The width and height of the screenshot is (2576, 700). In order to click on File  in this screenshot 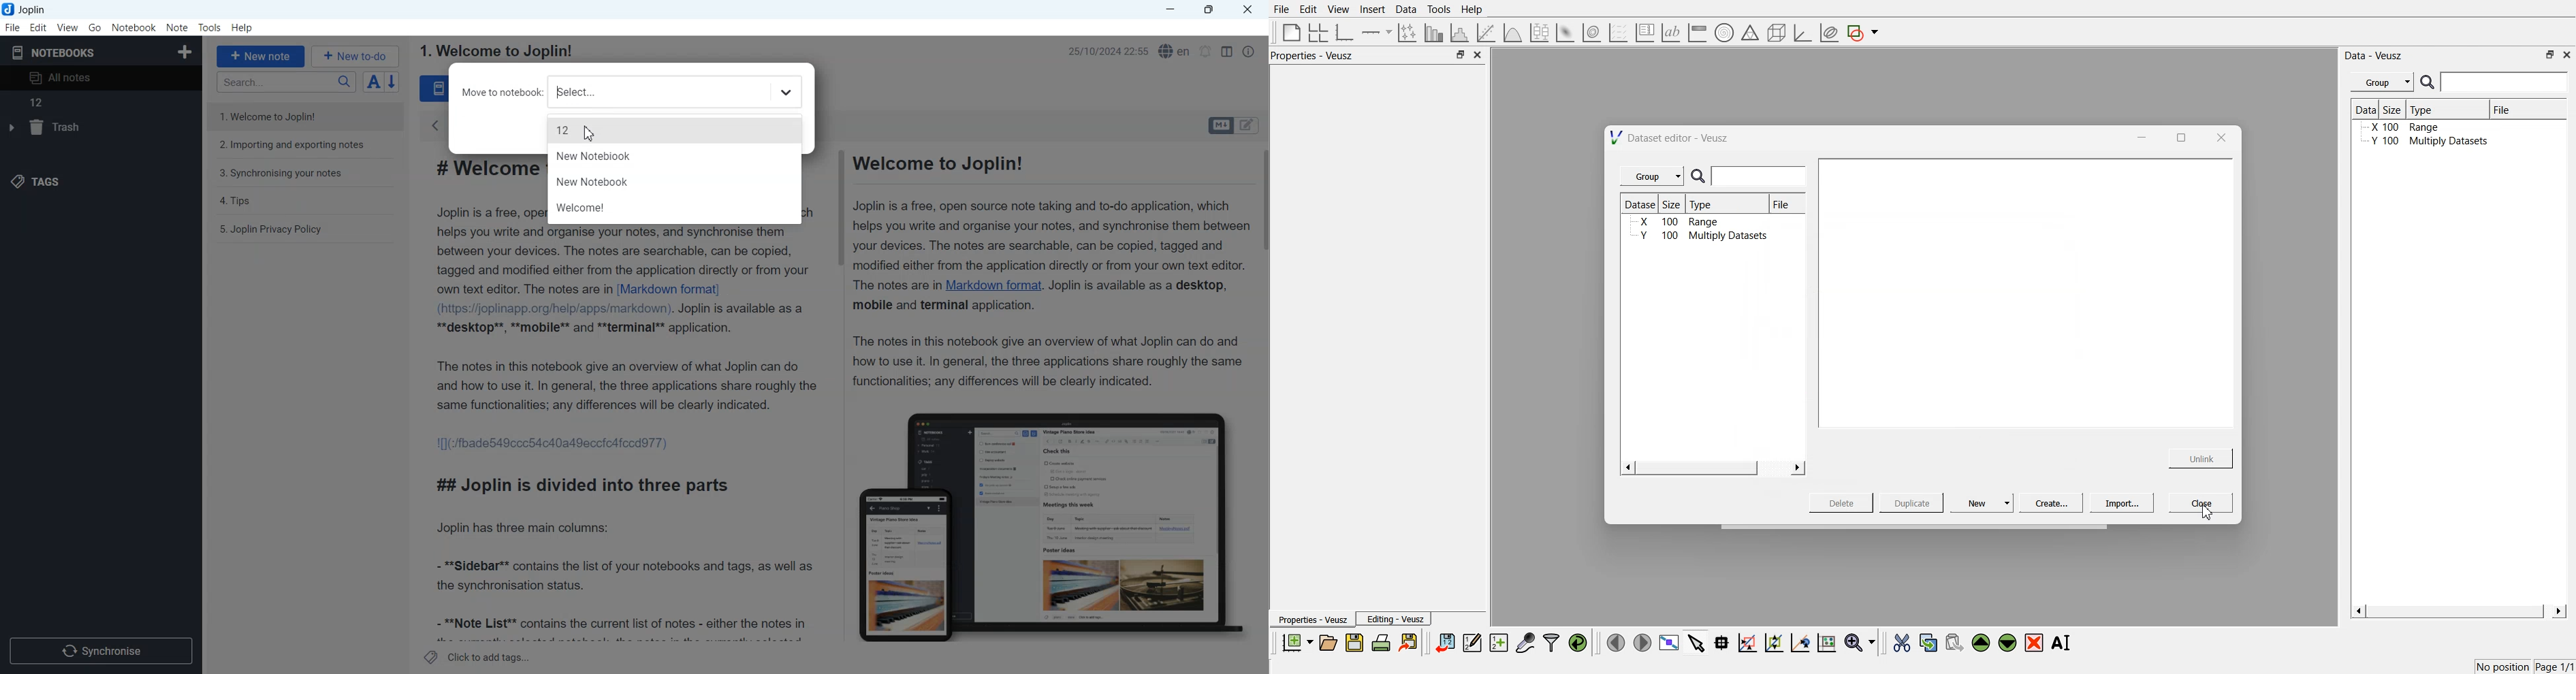, I will do `click(12, 27)`.